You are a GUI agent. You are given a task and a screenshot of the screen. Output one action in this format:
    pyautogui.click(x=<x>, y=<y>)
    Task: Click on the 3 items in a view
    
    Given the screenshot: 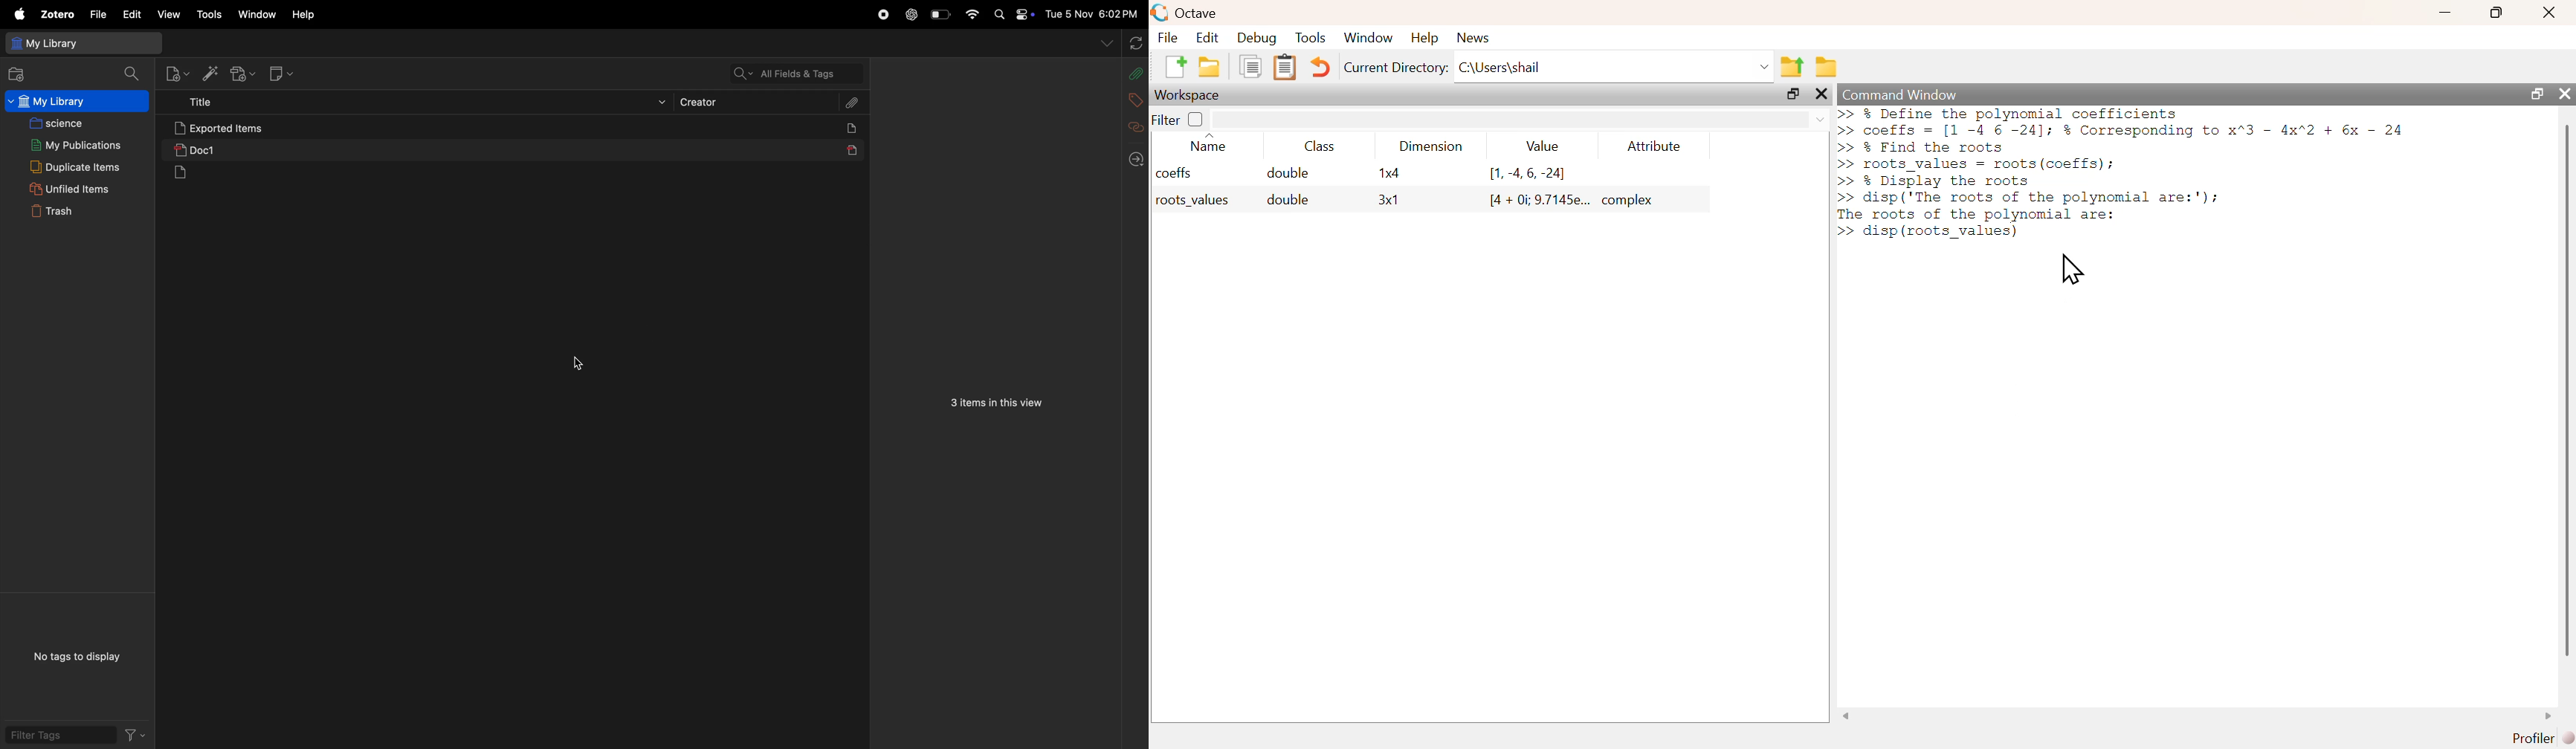 What is the action you would take?
    pyautogui.click(x=999, y=402)
    